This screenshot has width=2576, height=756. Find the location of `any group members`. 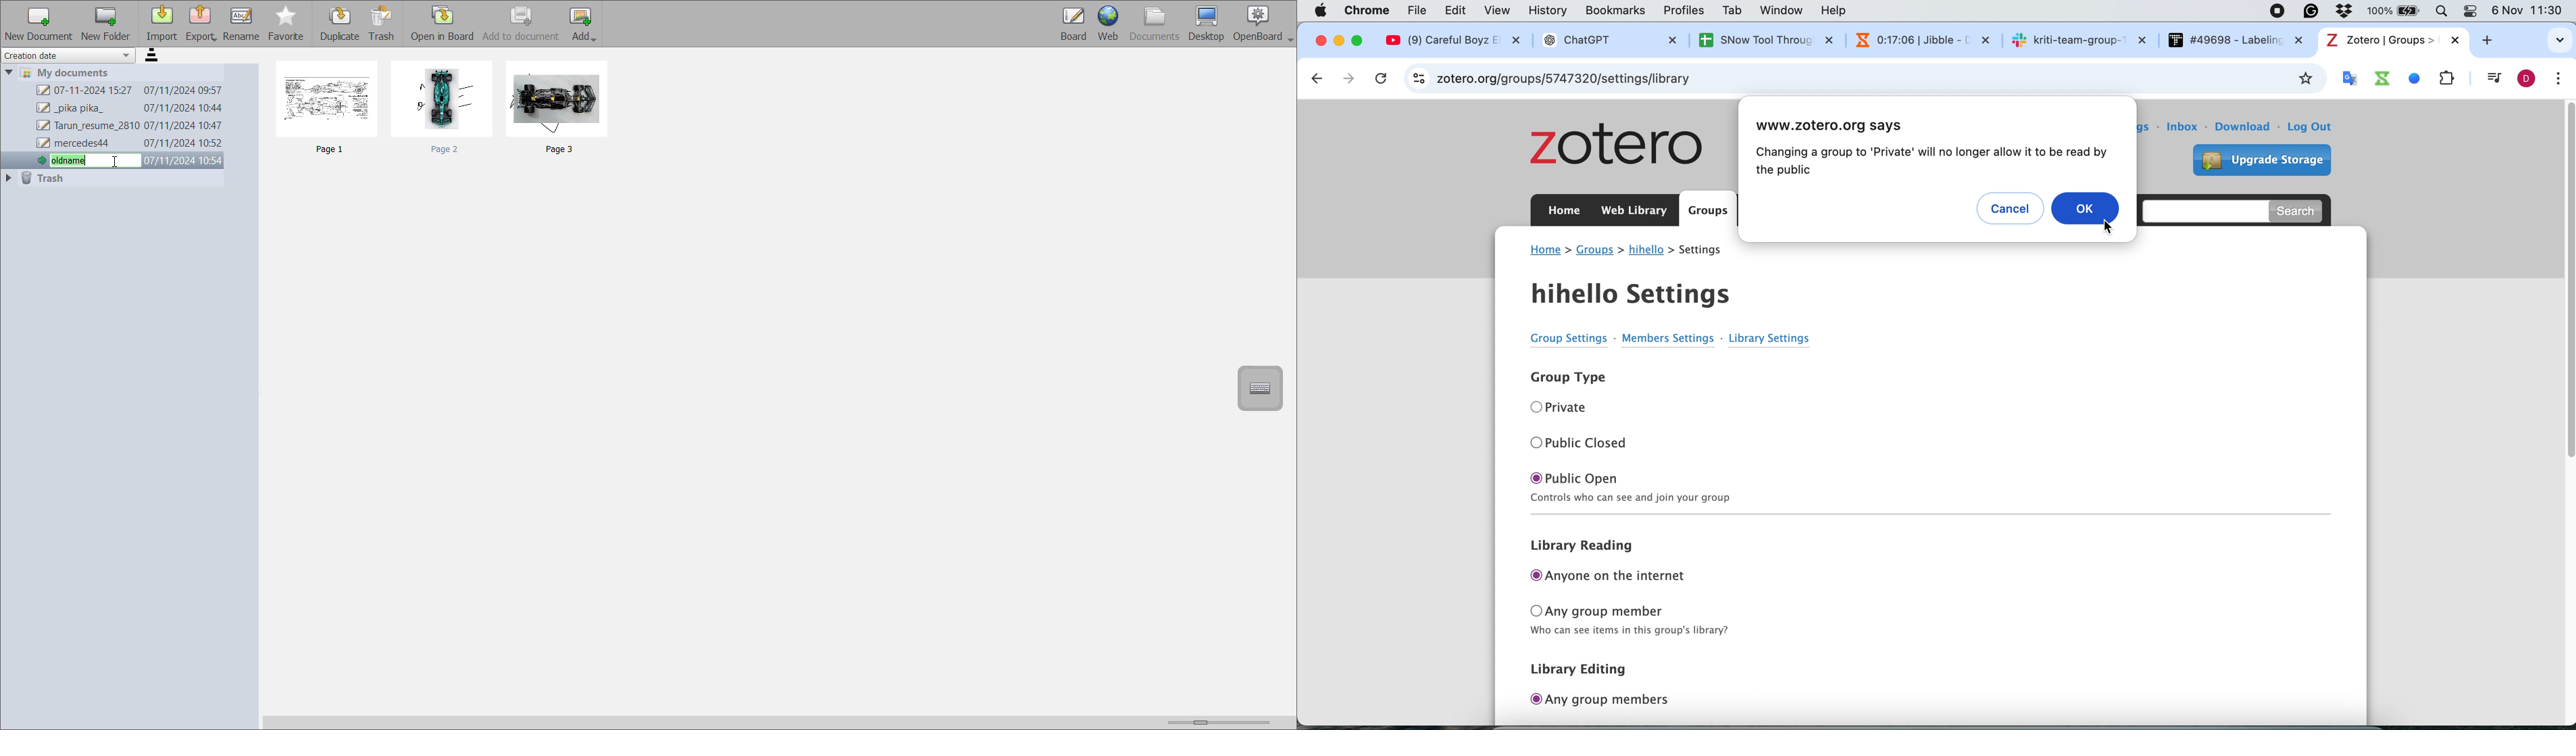

any group members is located at coordinates (1605, 700).